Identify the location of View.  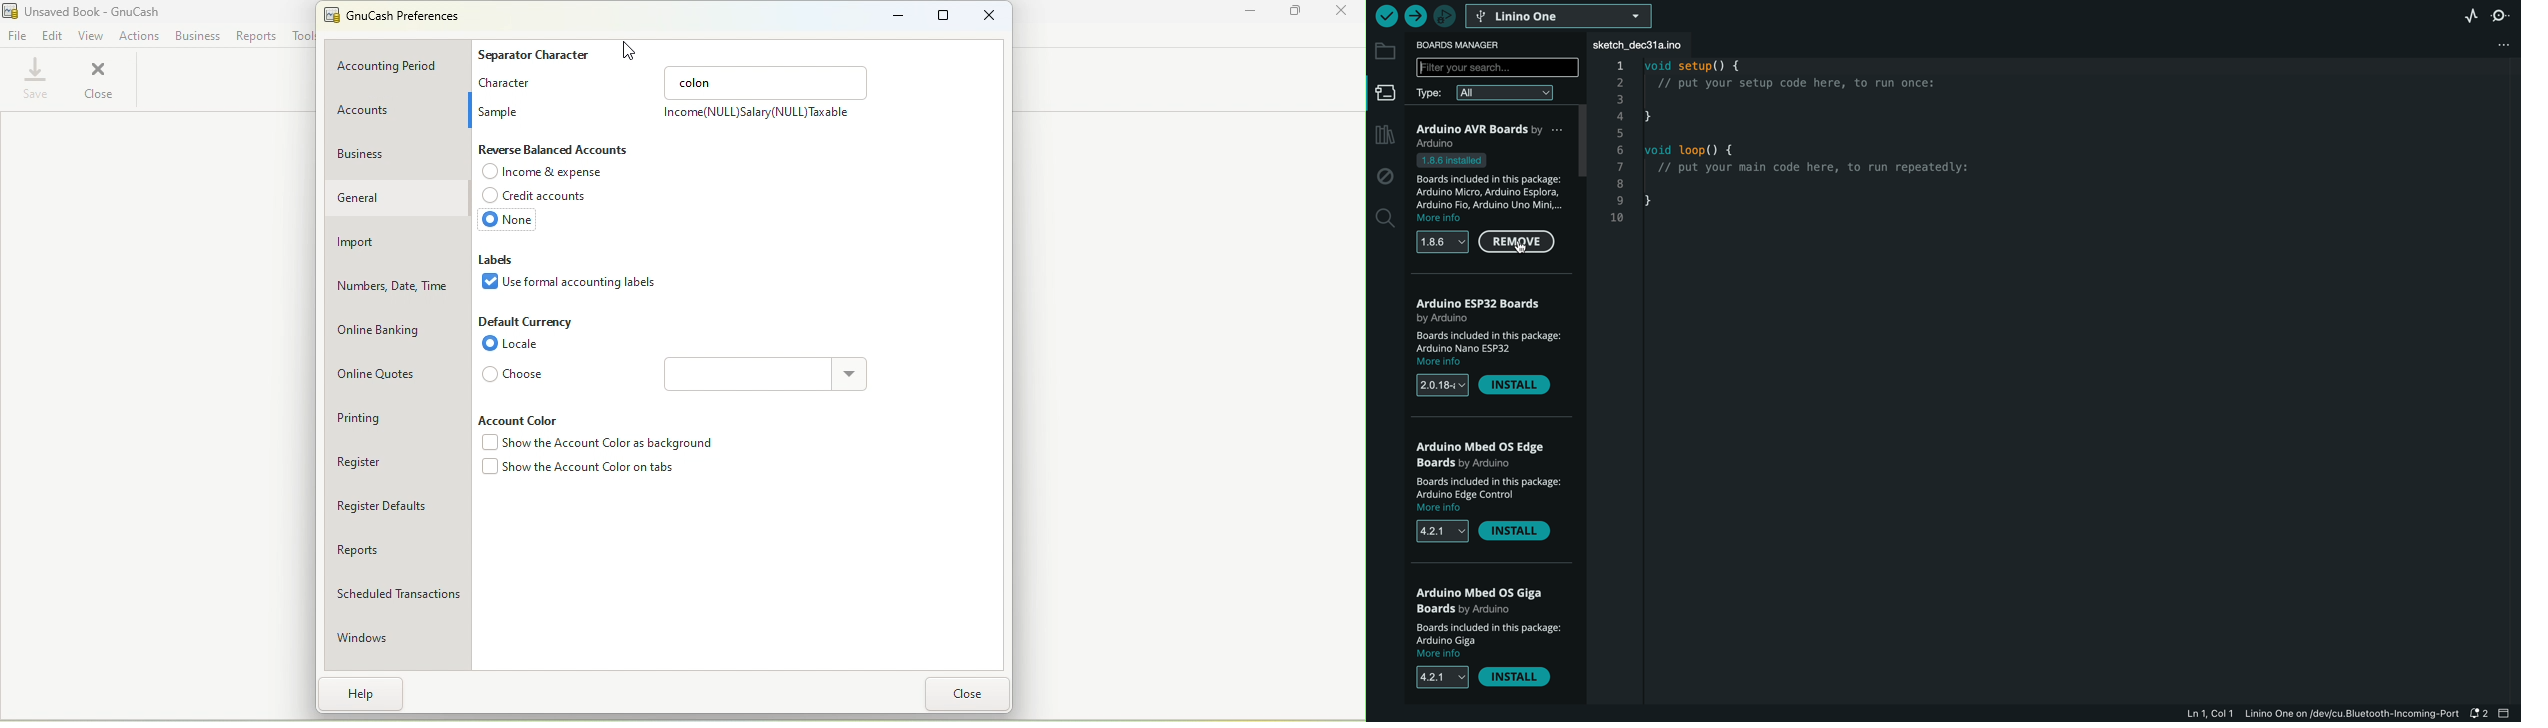
(92, 34).